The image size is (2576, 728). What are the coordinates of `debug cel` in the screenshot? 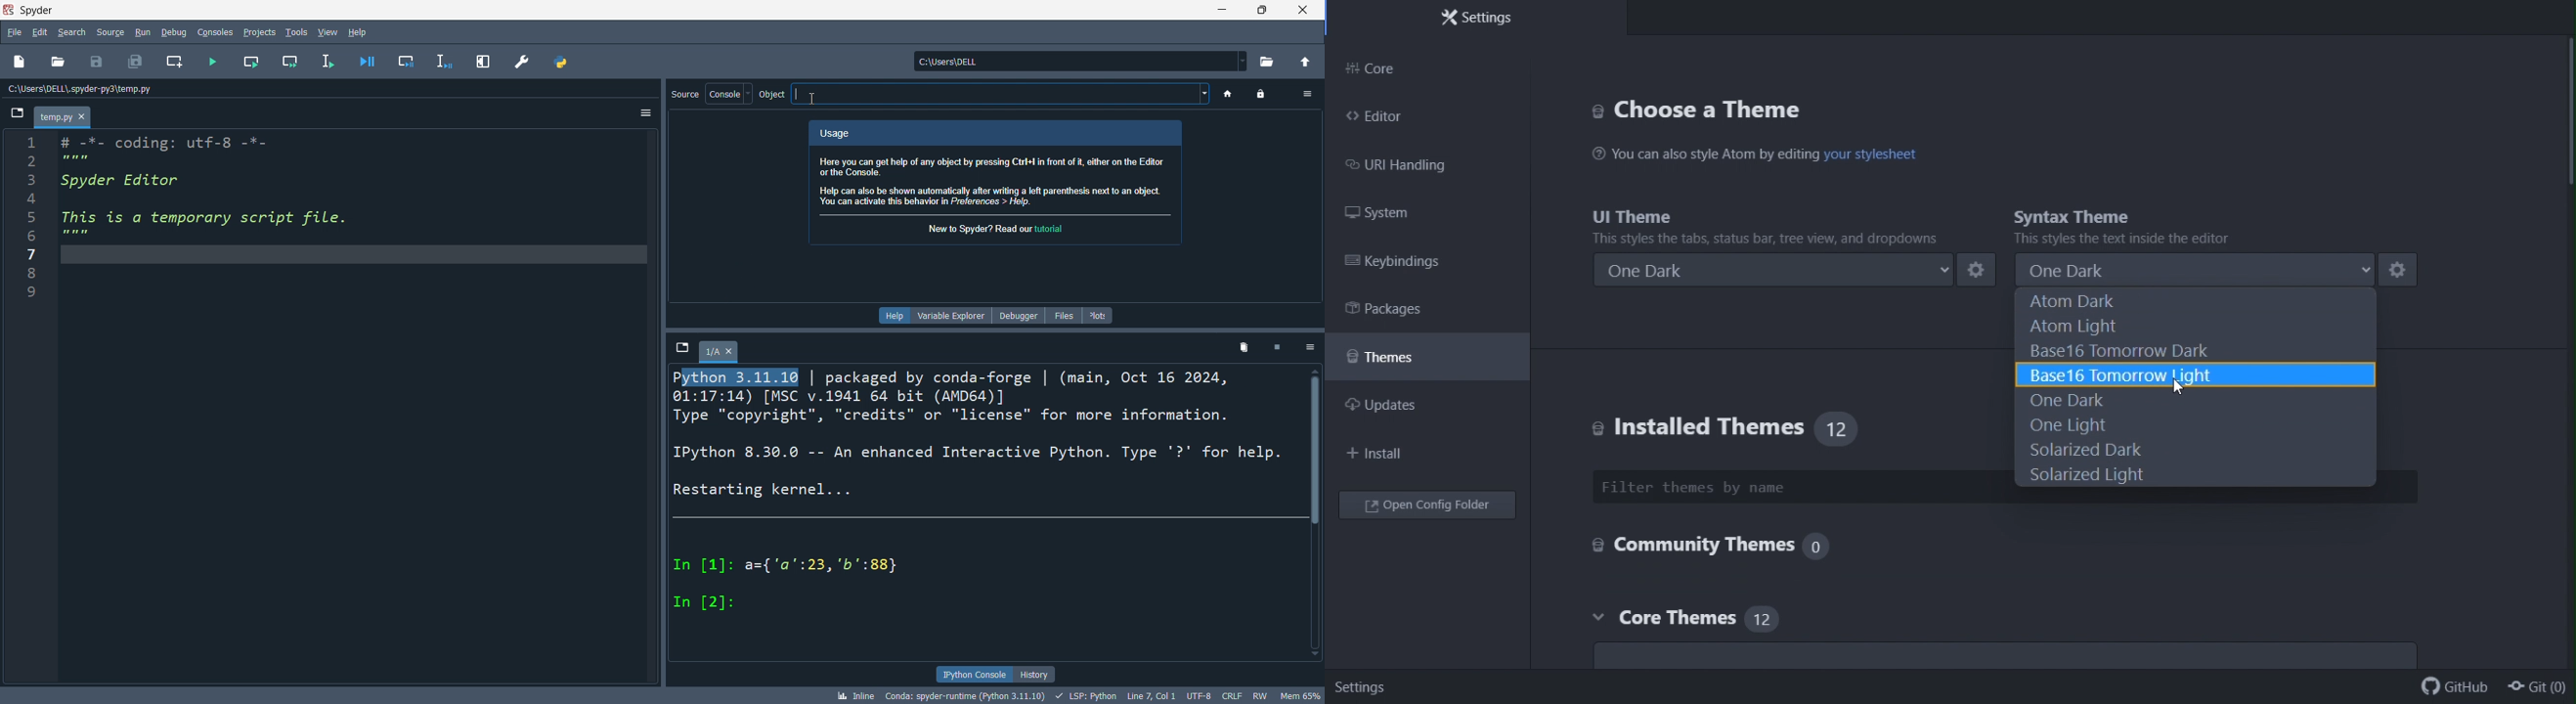 It's located at (401, 62).